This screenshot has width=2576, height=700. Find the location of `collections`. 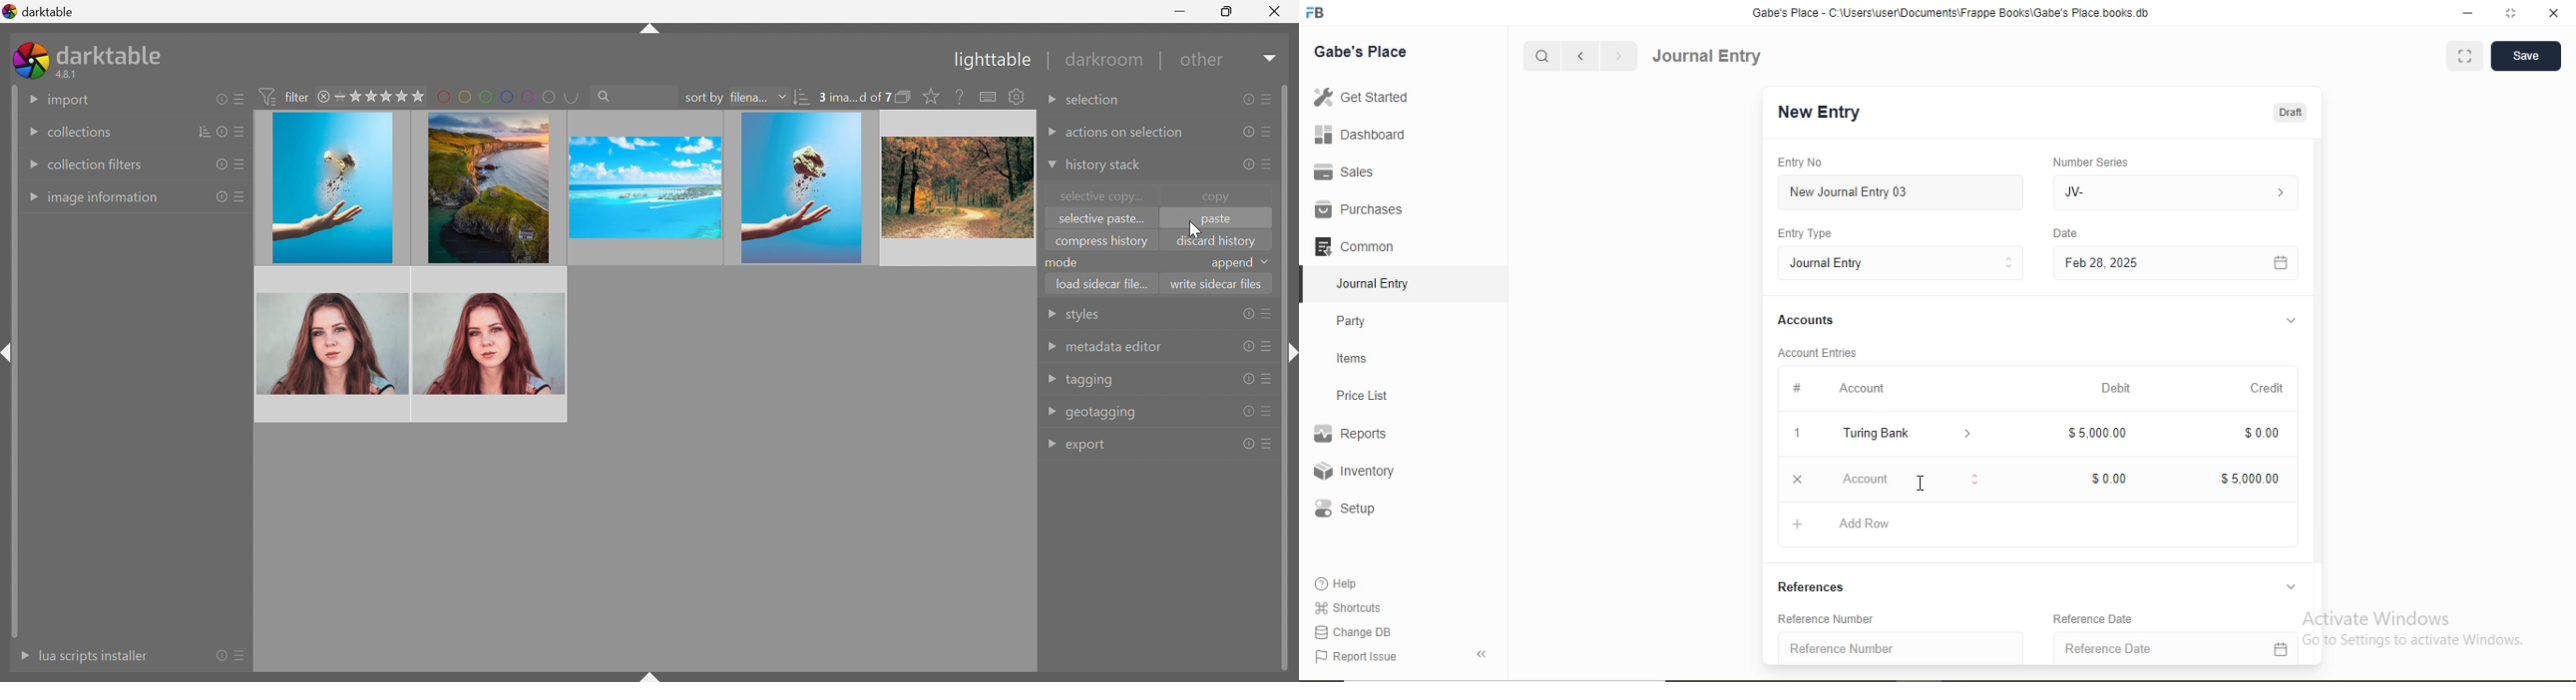

collections is located at coordinates (79, 133).